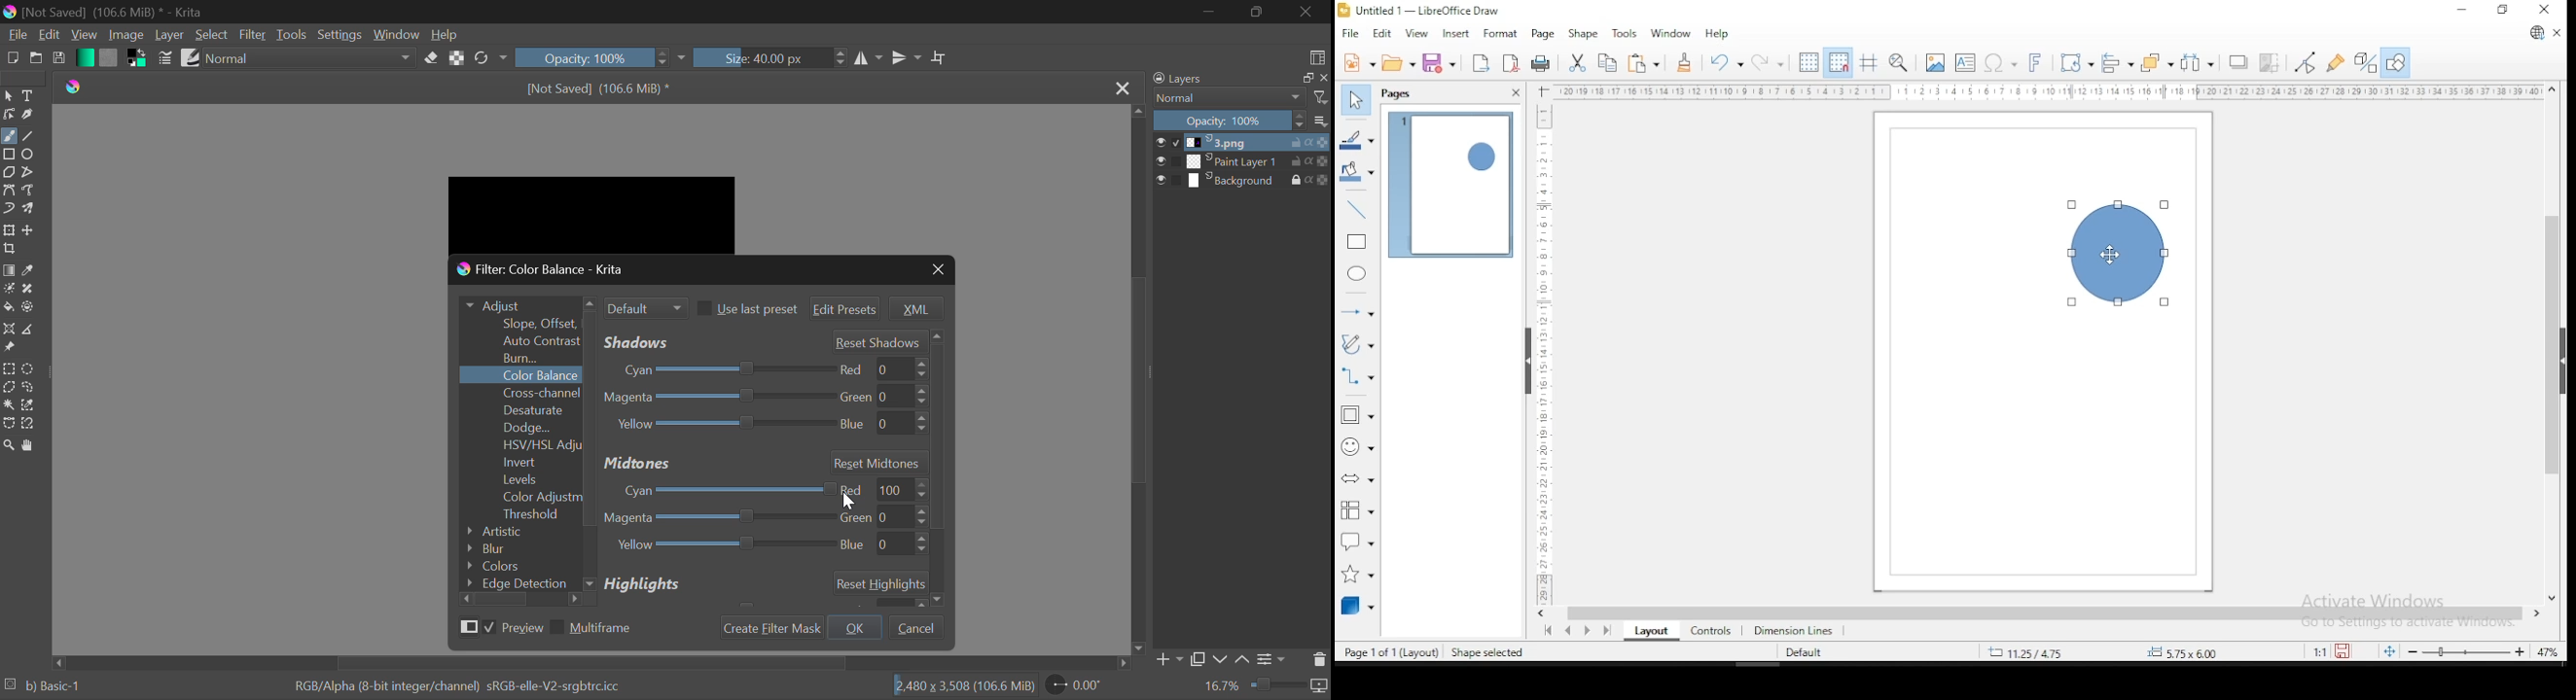 This screenshot has height=700, width=2576. Describe the element at coordinates (1453, 34) in the screenshot. I see `insert` at that location.